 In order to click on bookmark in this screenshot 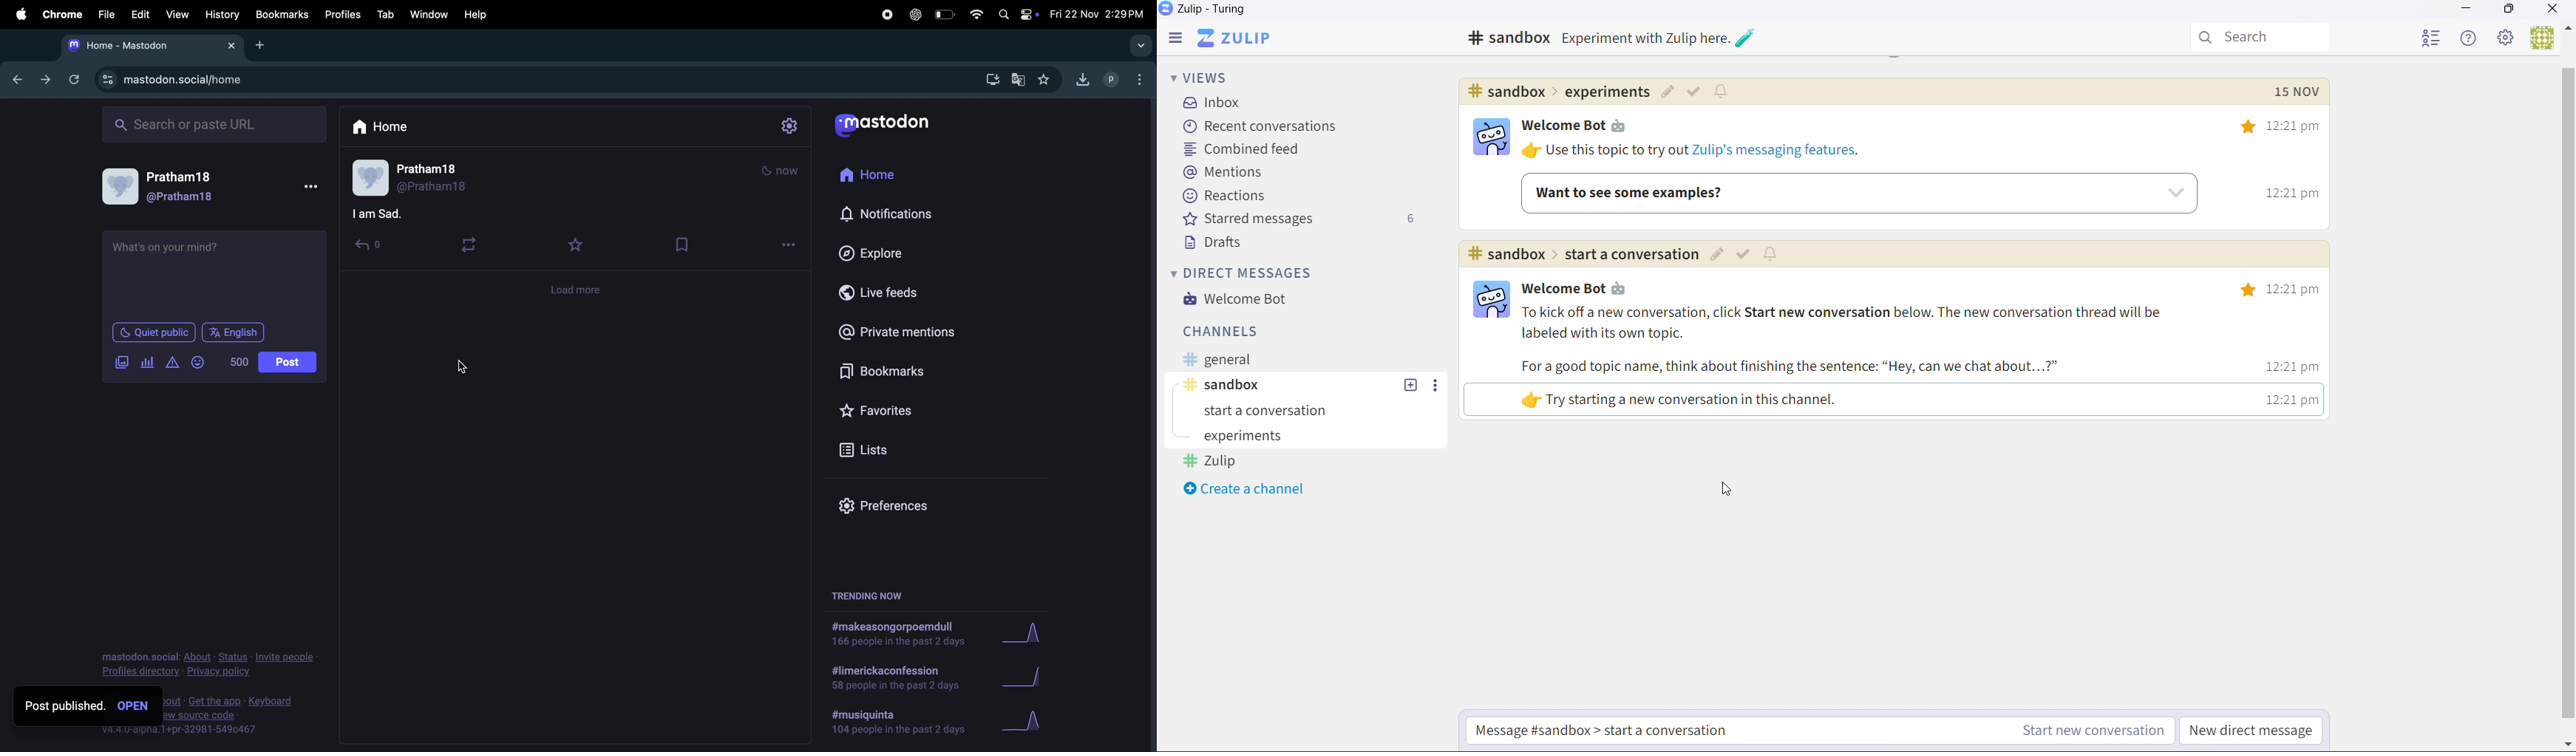, I will do `click(687, 243)`.